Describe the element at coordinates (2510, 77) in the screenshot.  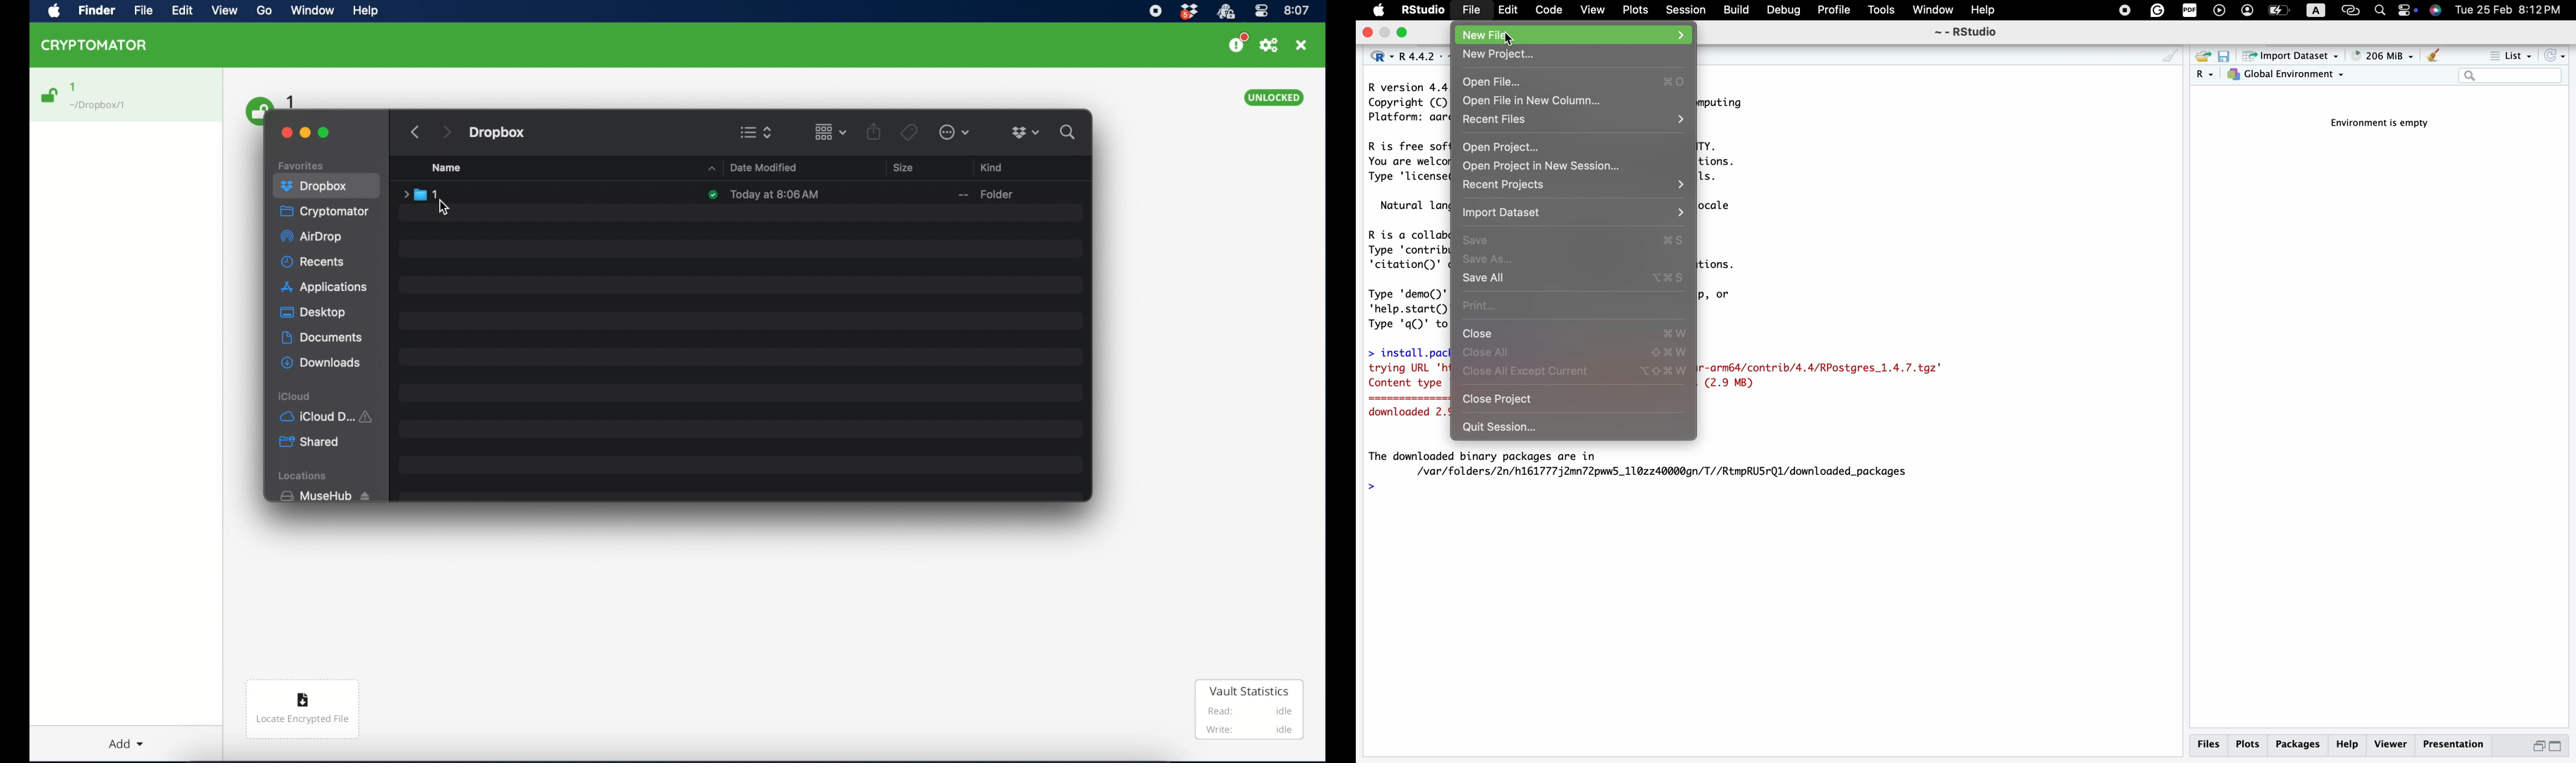
I see `search field` at that location.